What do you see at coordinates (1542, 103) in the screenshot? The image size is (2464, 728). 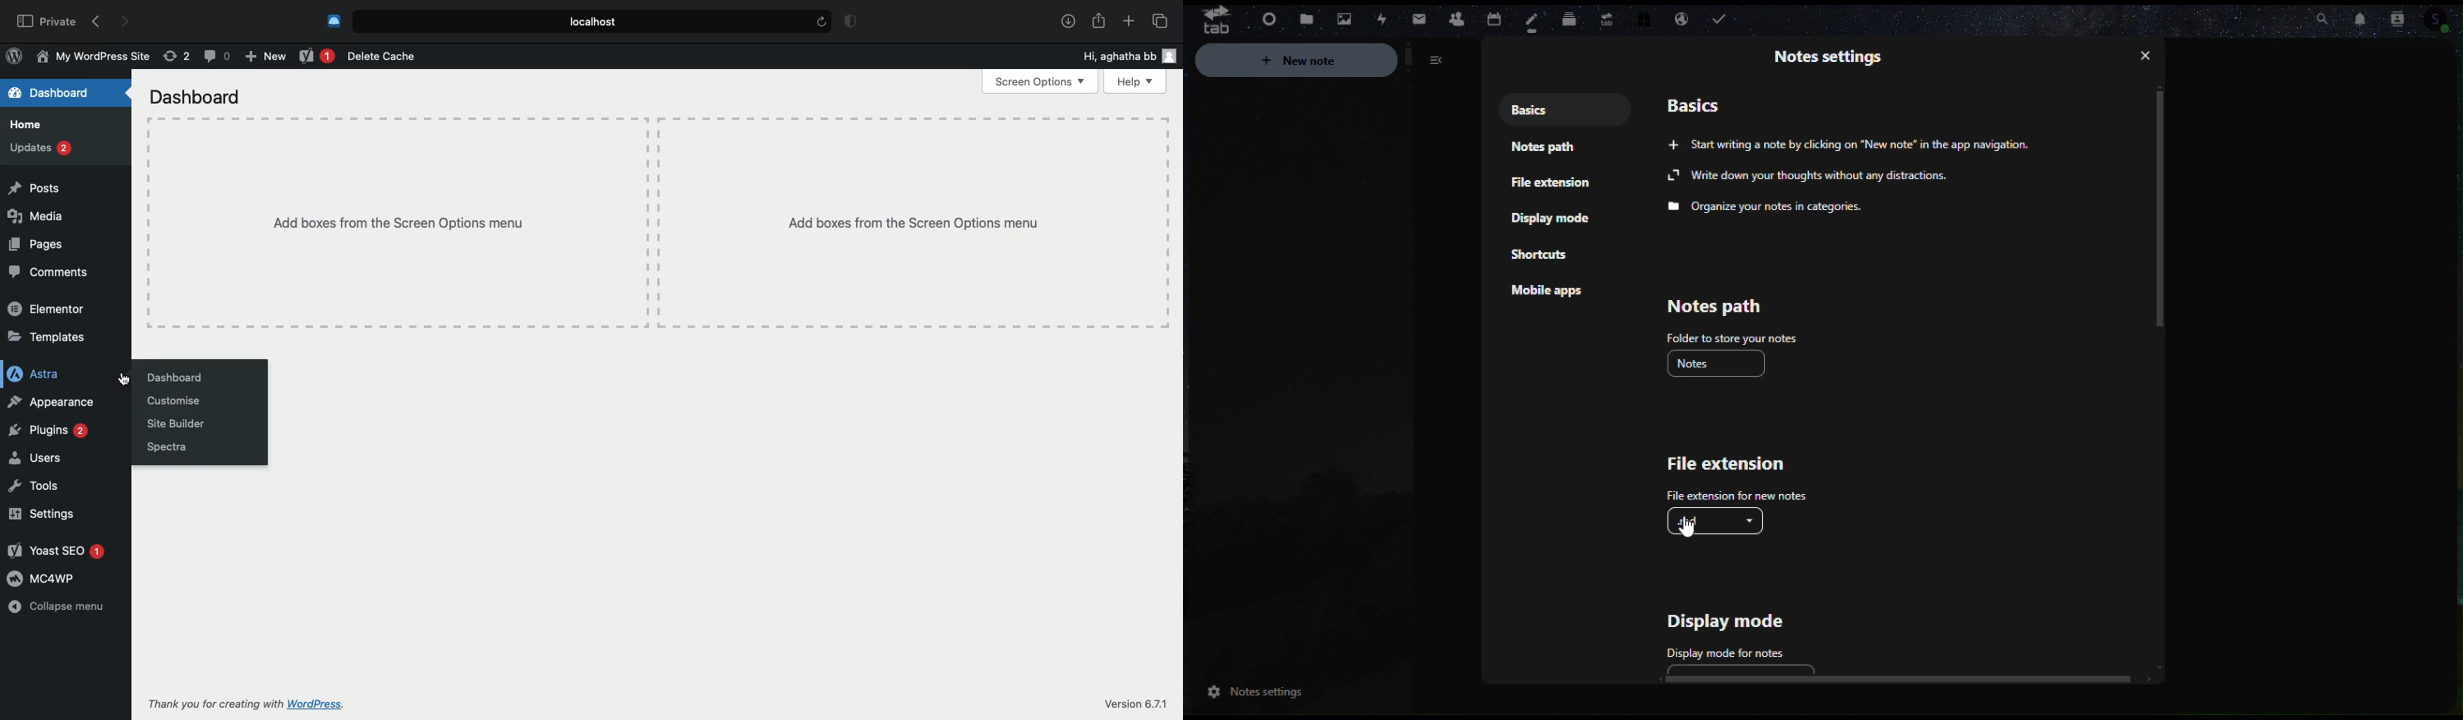 I see `Basics` at bounding box center [1542, 103].